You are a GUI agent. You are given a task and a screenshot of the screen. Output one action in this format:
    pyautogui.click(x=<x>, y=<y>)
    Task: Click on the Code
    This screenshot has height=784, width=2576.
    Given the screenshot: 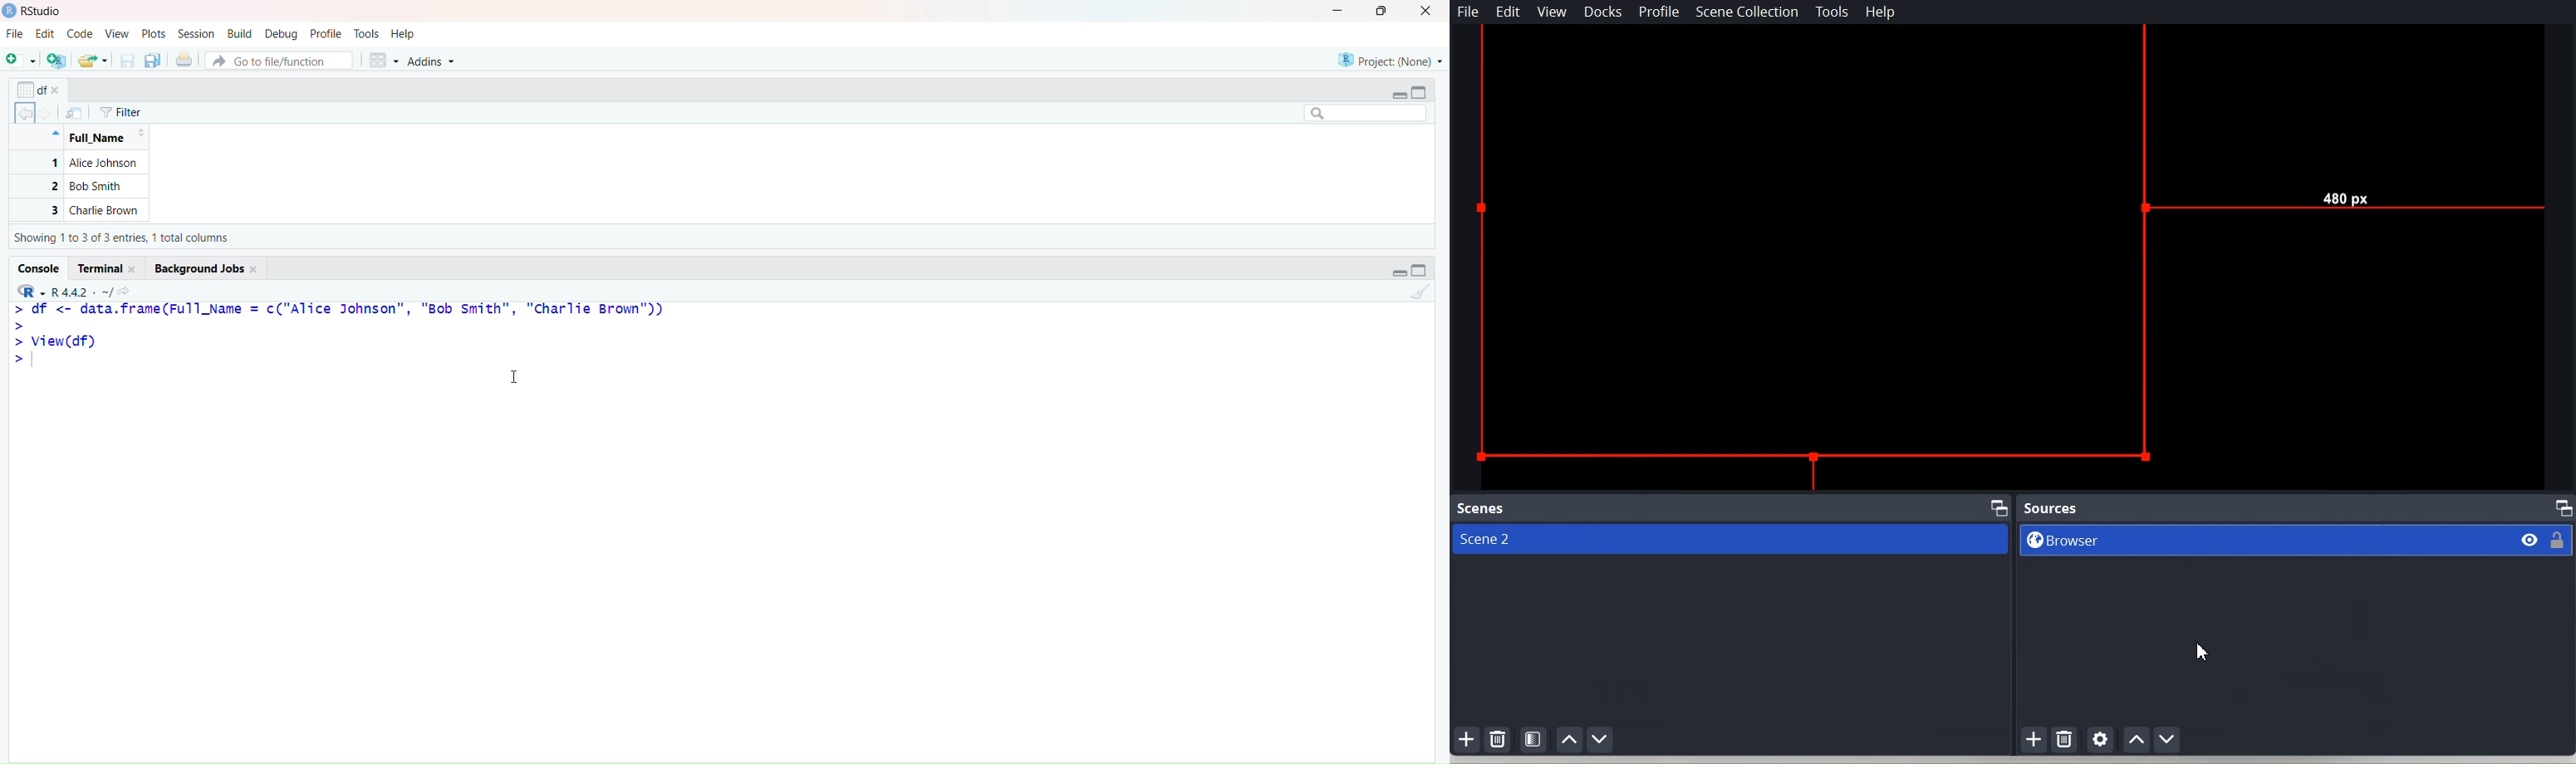 What is the action you would take?
    pyautogui.click(x=80, y=35)
    